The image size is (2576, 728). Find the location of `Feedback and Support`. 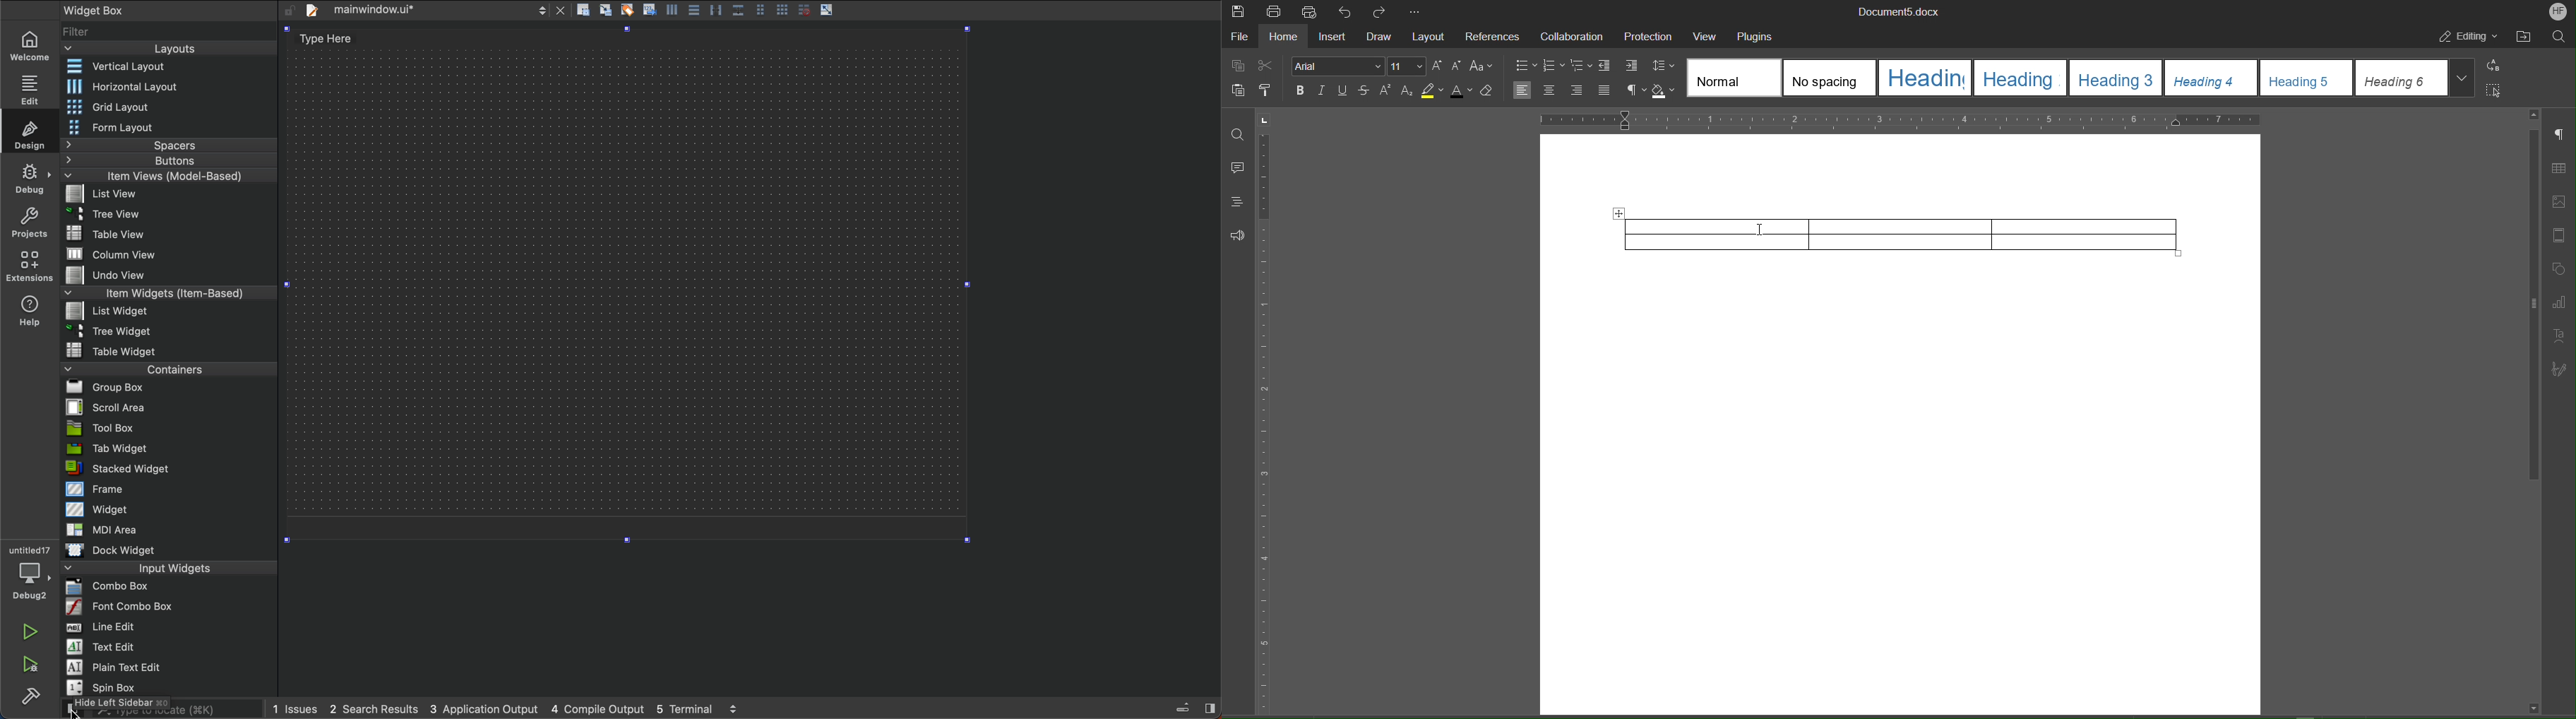

Feedback and Support is located at coordinates (1238, 236).